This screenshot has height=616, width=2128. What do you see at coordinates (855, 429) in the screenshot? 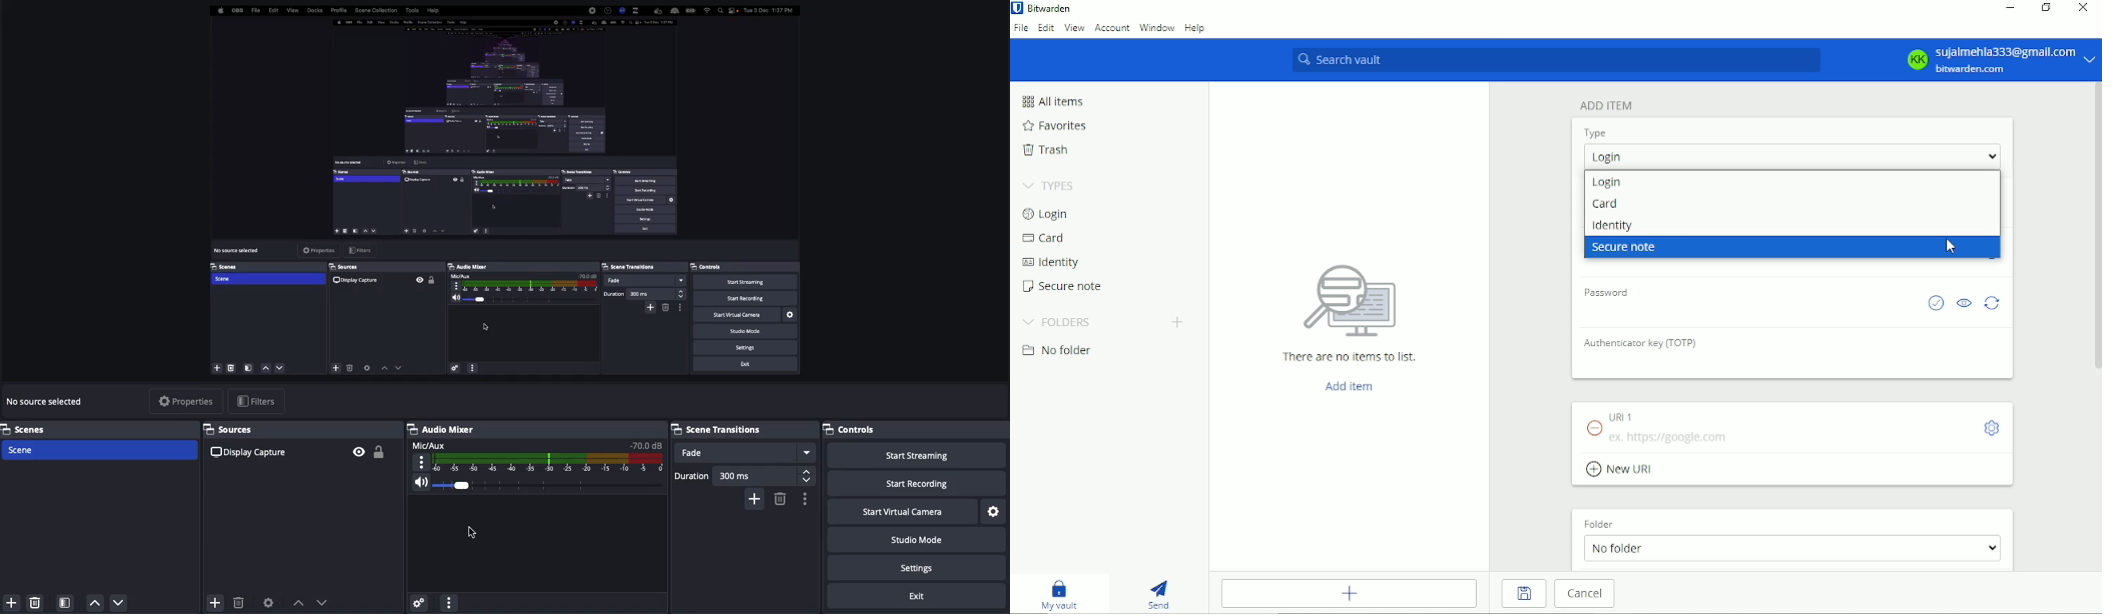
I see `Controls` at bounding box center [855, 429].